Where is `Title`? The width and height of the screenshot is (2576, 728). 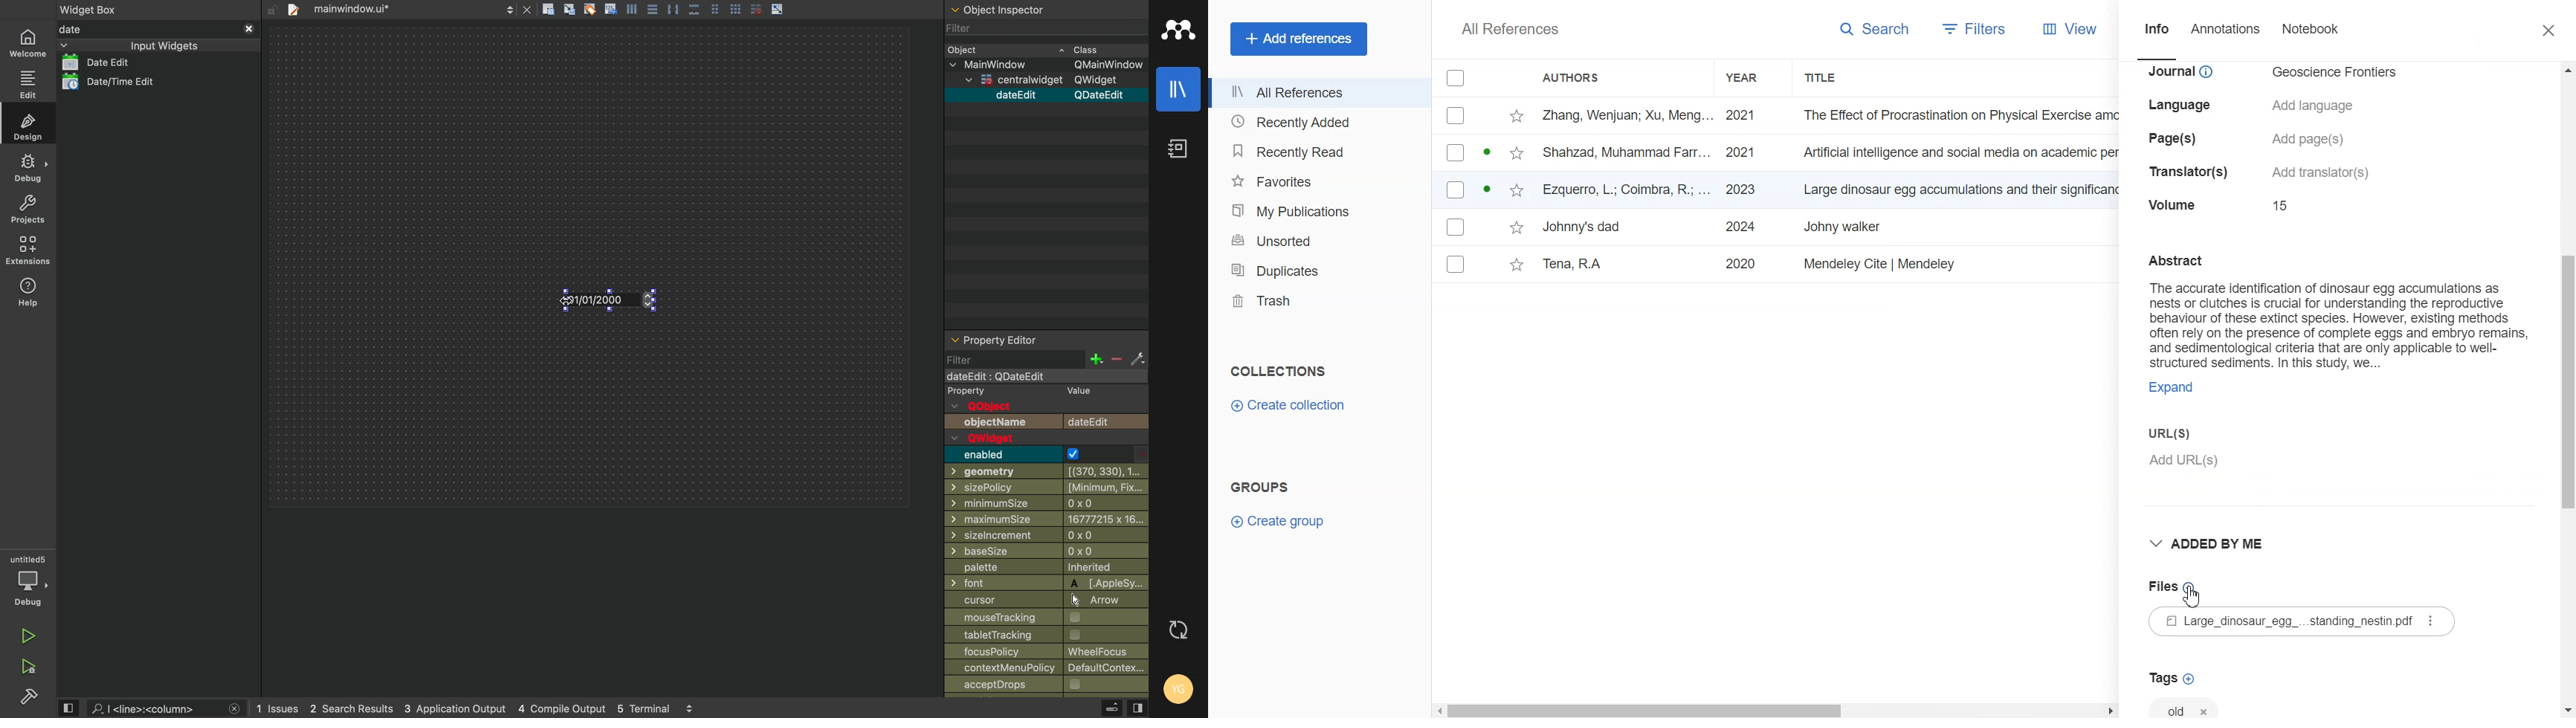 Title is located at coordinates (1832, 76).